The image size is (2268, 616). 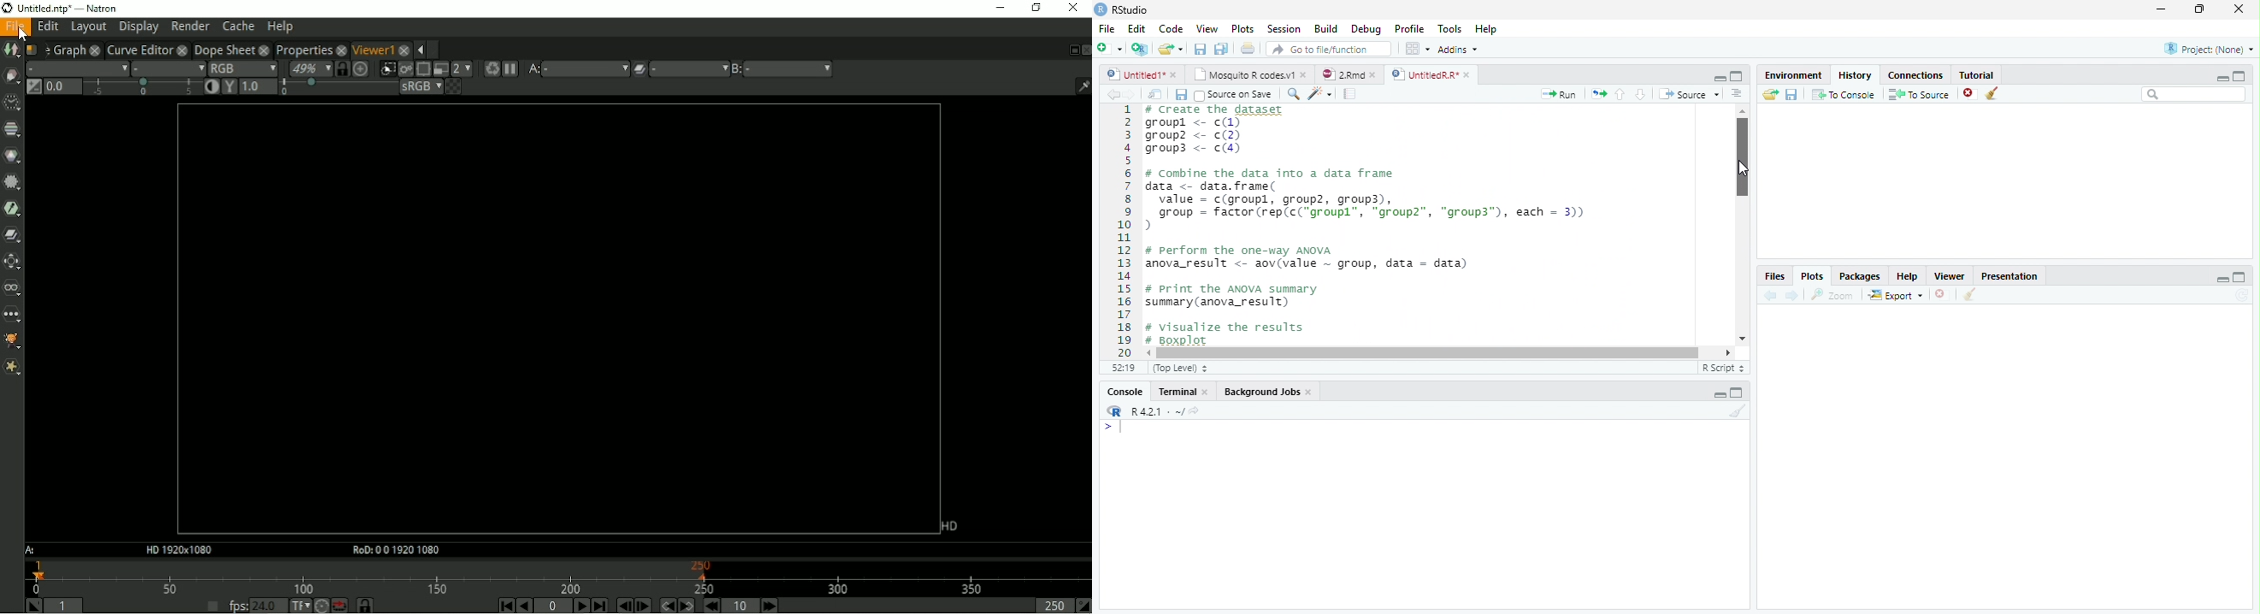 What do you see at coordinates (1737, 77) in the screenshot?
I see `Maximize` at bounding box center [1737, 77].